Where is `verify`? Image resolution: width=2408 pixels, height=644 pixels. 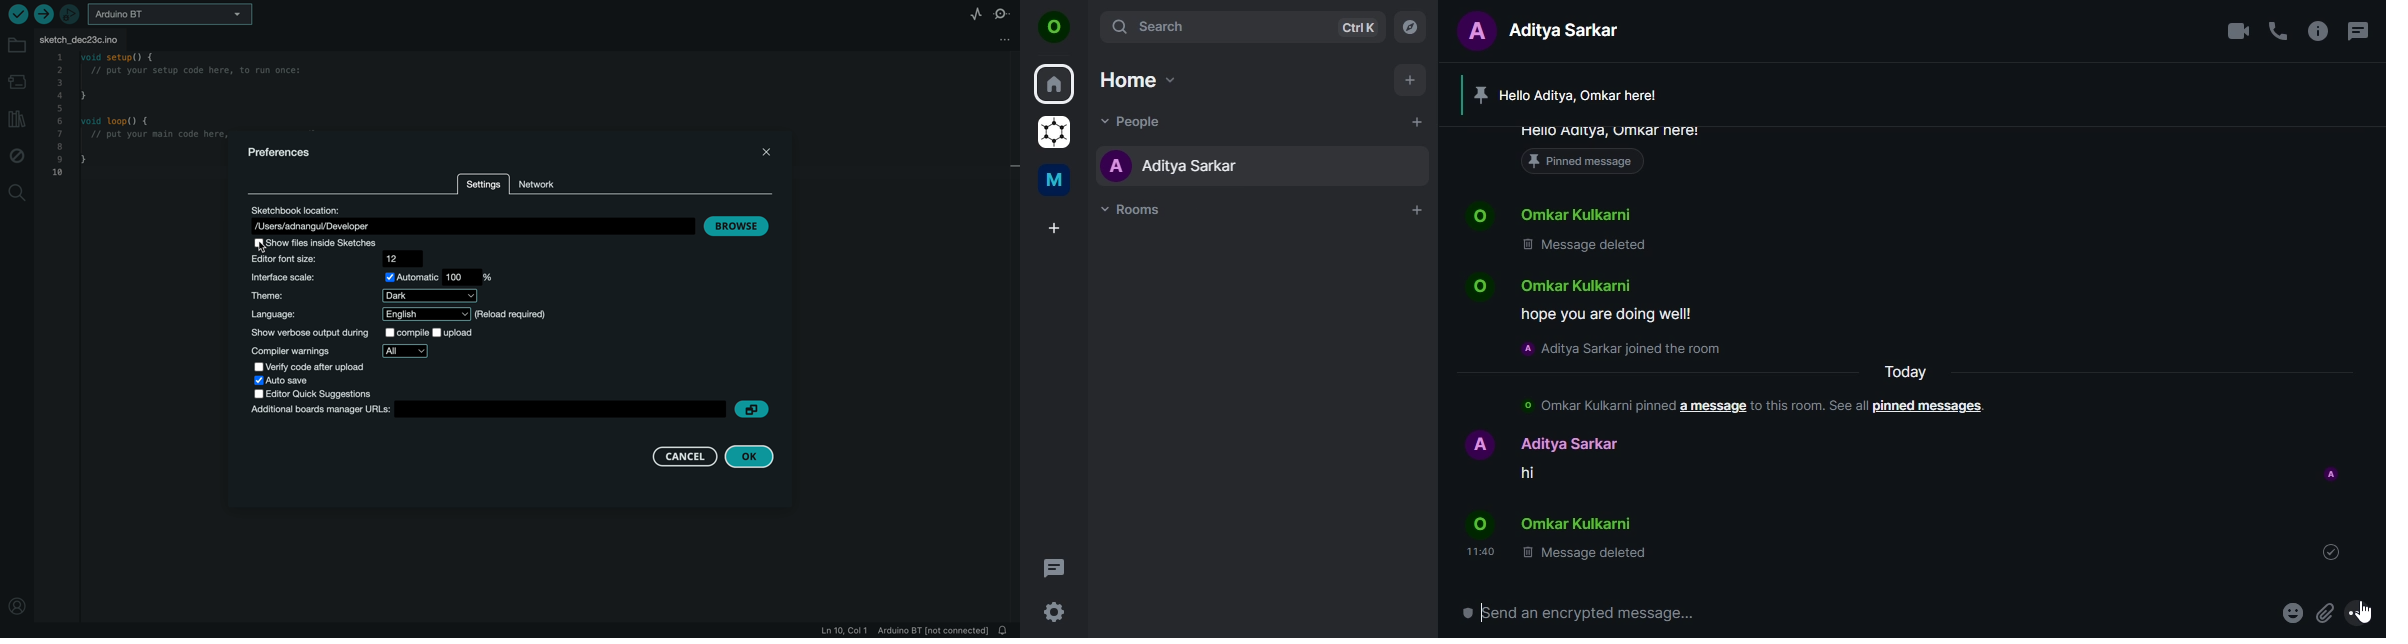 verify is located at coordinates (17, 14).